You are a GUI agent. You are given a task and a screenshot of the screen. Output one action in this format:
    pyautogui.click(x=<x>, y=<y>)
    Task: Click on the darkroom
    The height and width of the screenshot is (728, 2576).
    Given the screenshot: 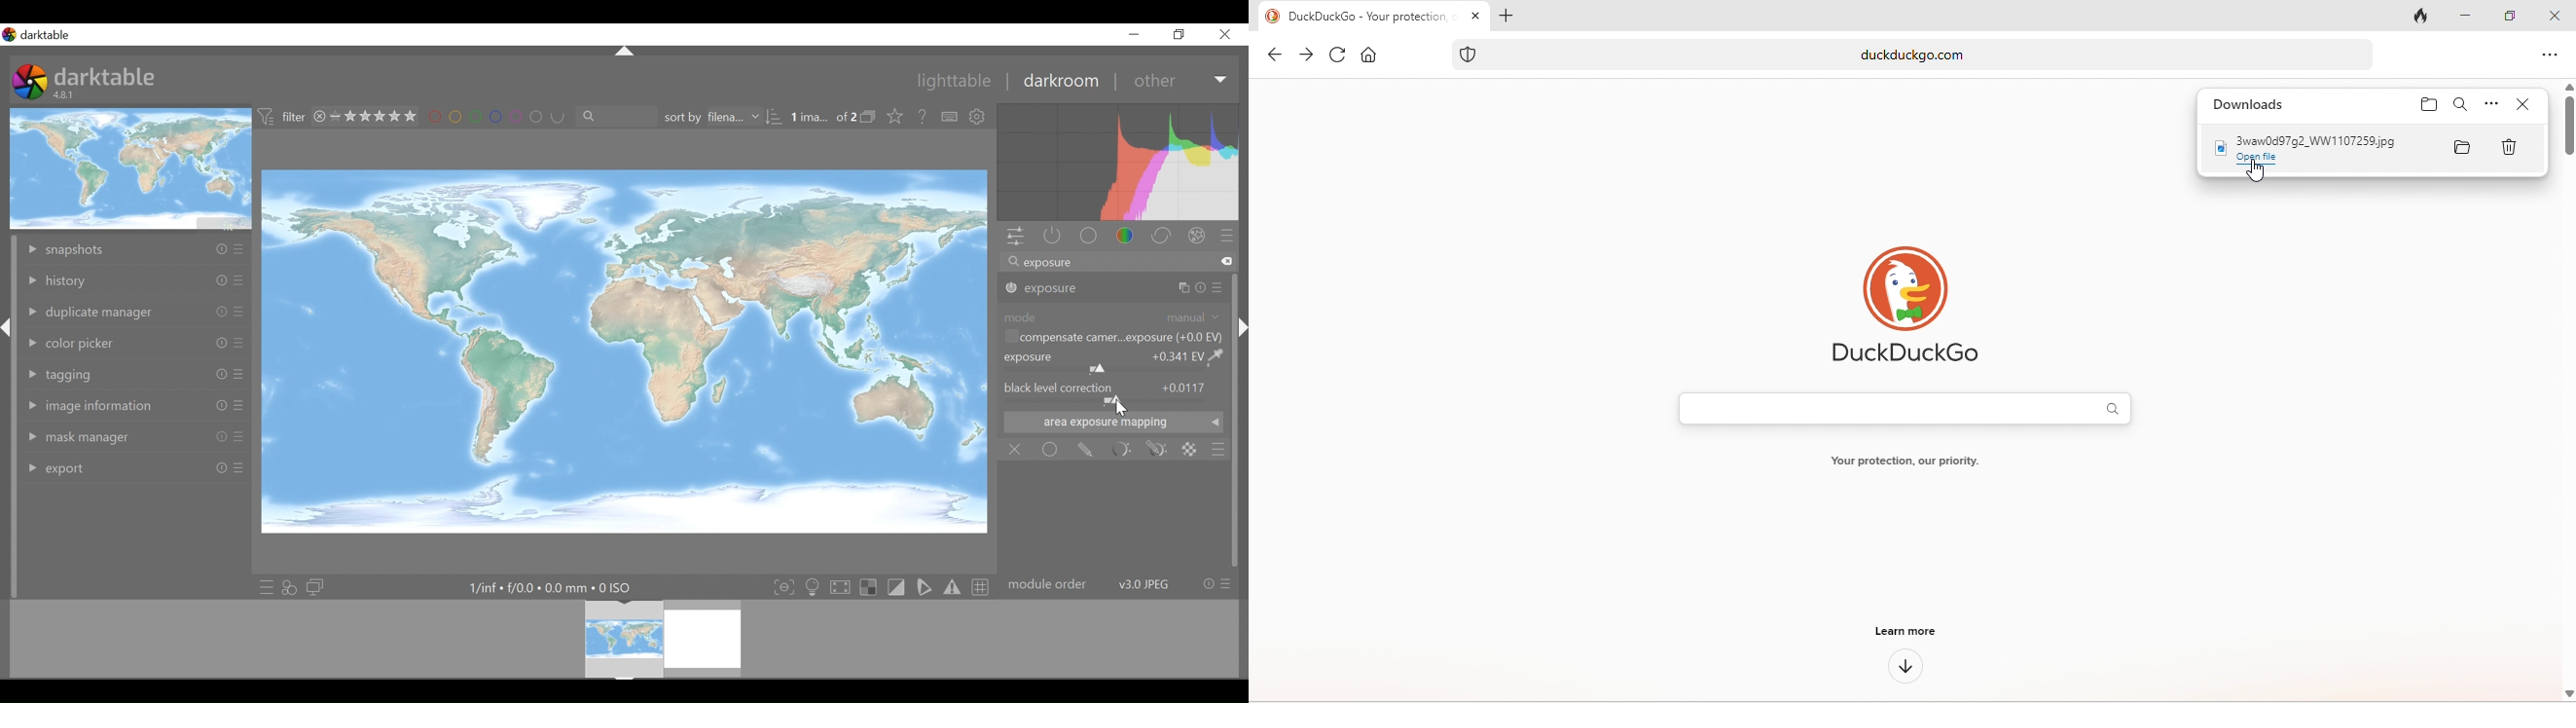 What is the action you would take?
    pyautogui.click(x=1059, y=80)
    